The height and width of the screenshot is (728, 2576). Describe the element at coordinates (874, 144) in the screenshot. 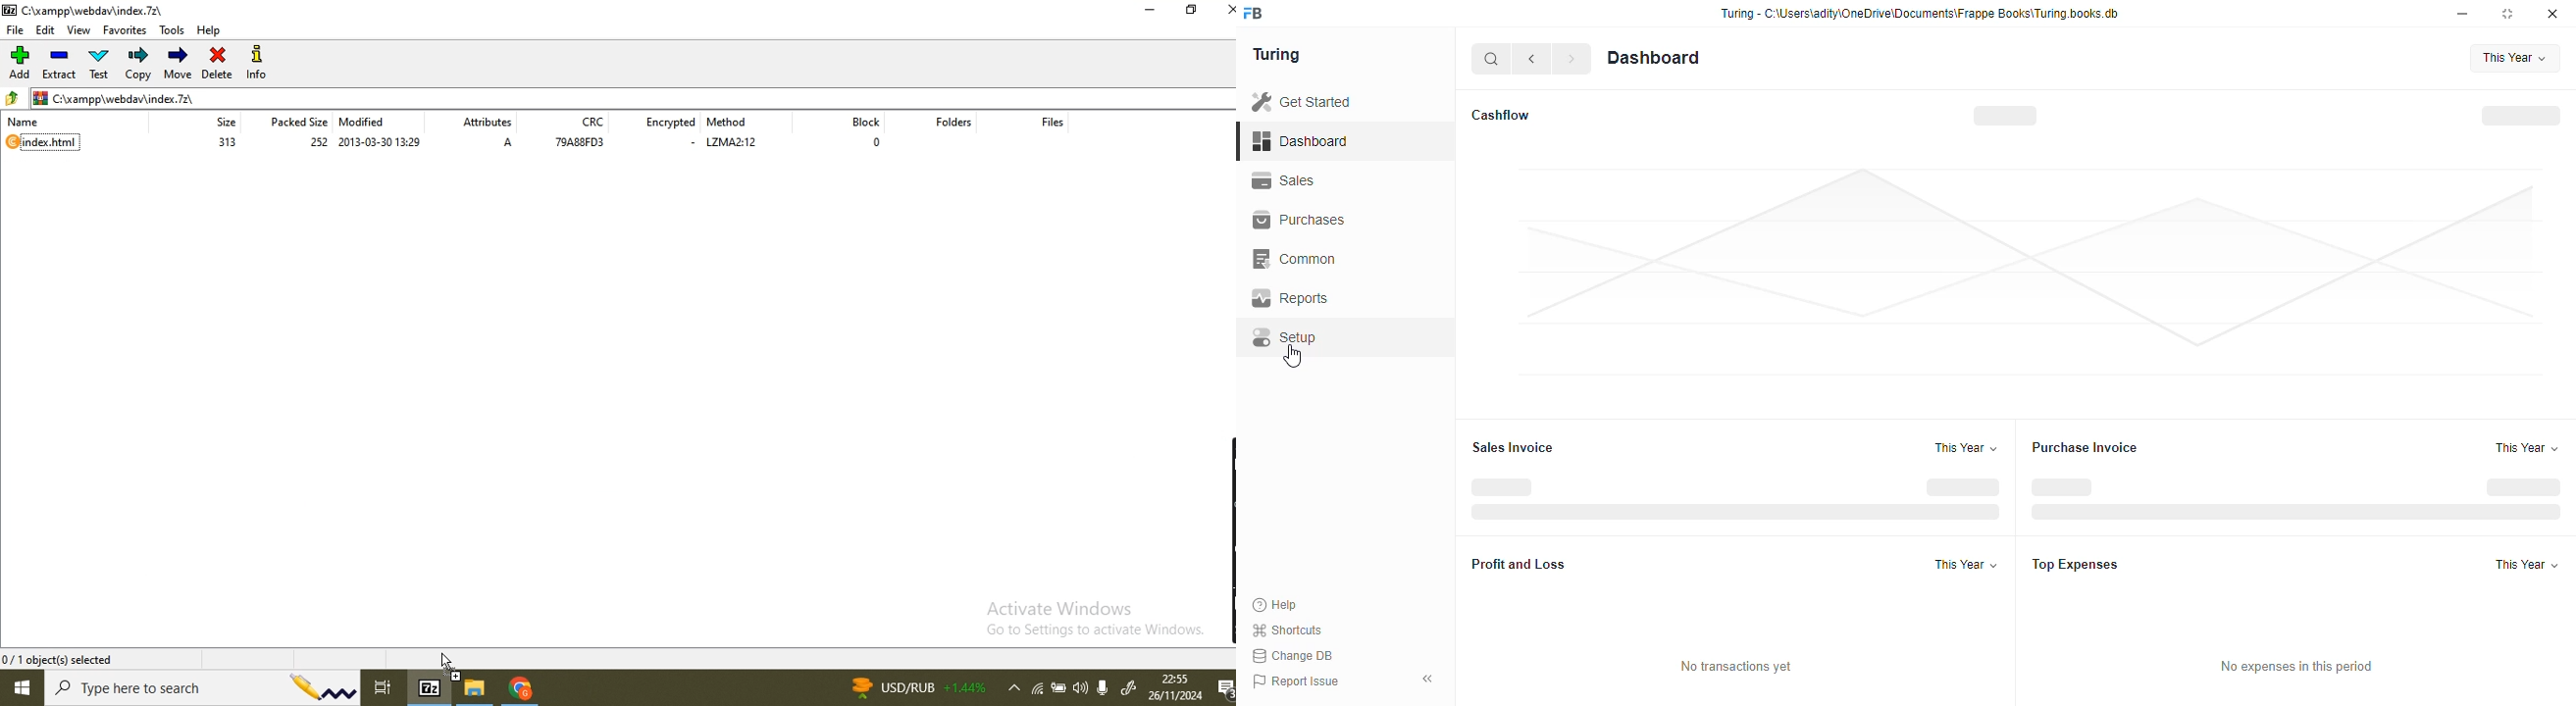

I see `0` at that location.